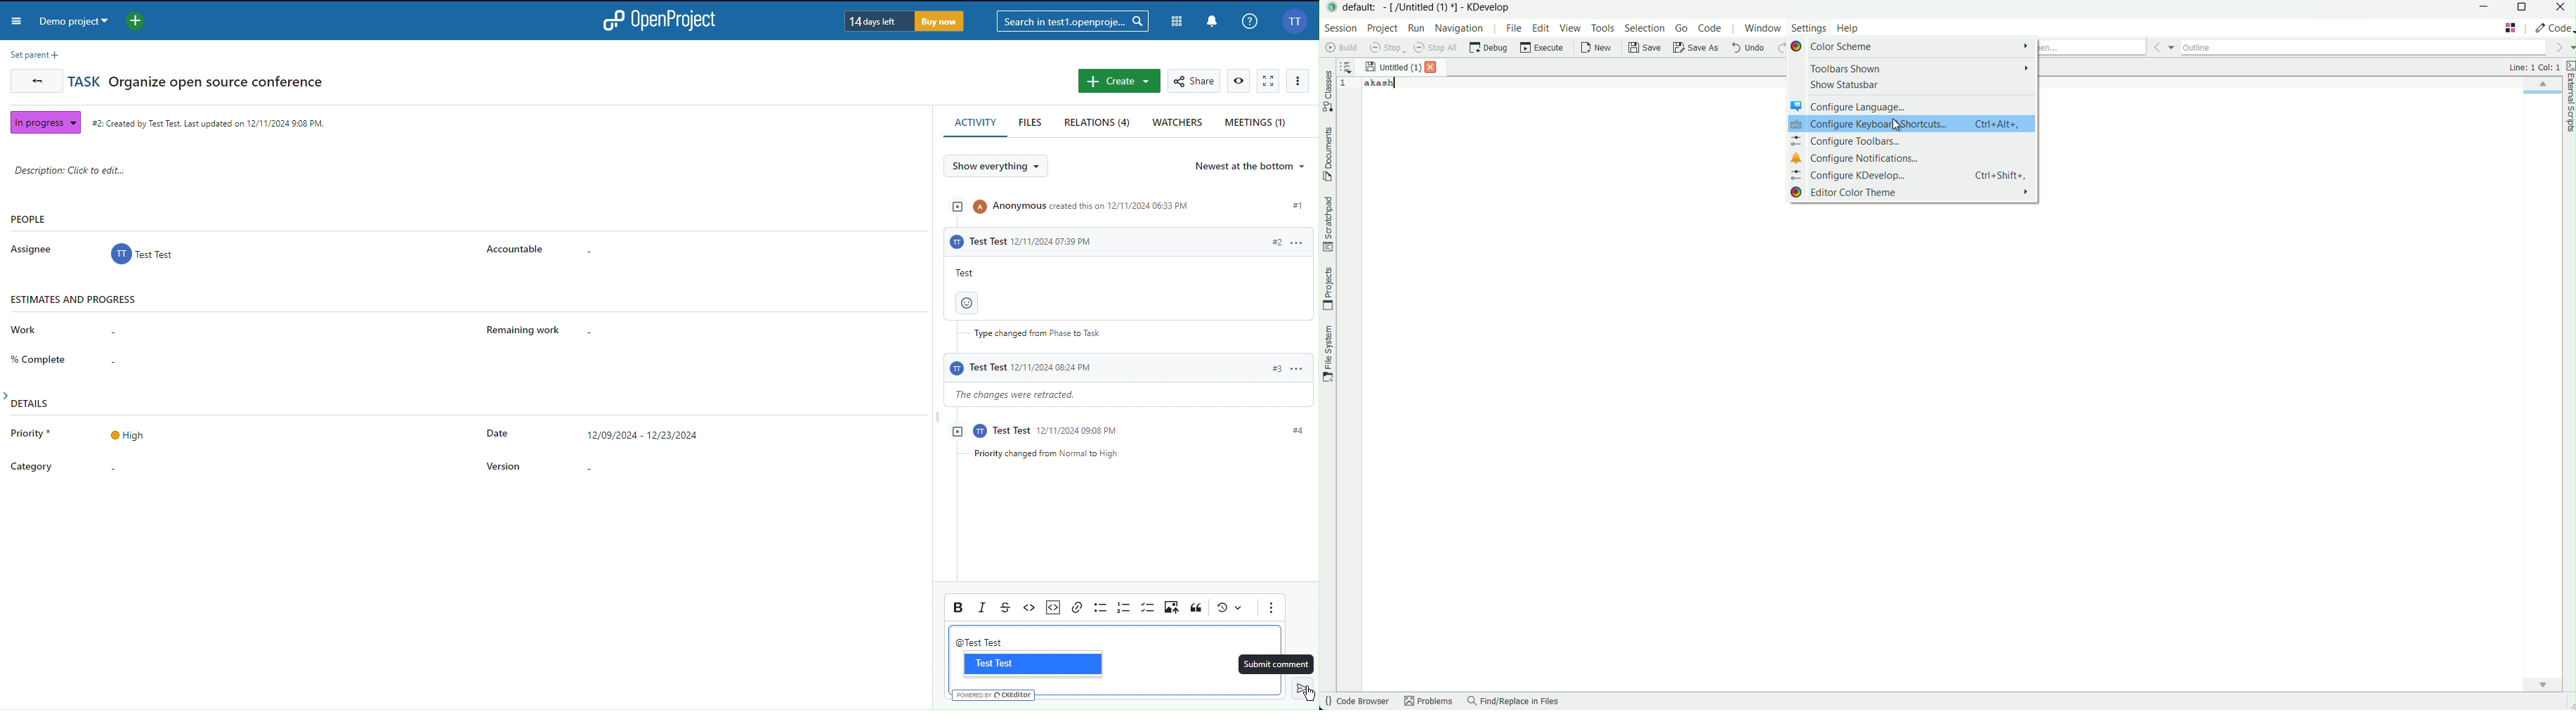 This screenshot has width=2576, height=728. What do you see at coordinates (1646, 48) in the screenshot?
I see `save` at bounding box center [1646, 48].